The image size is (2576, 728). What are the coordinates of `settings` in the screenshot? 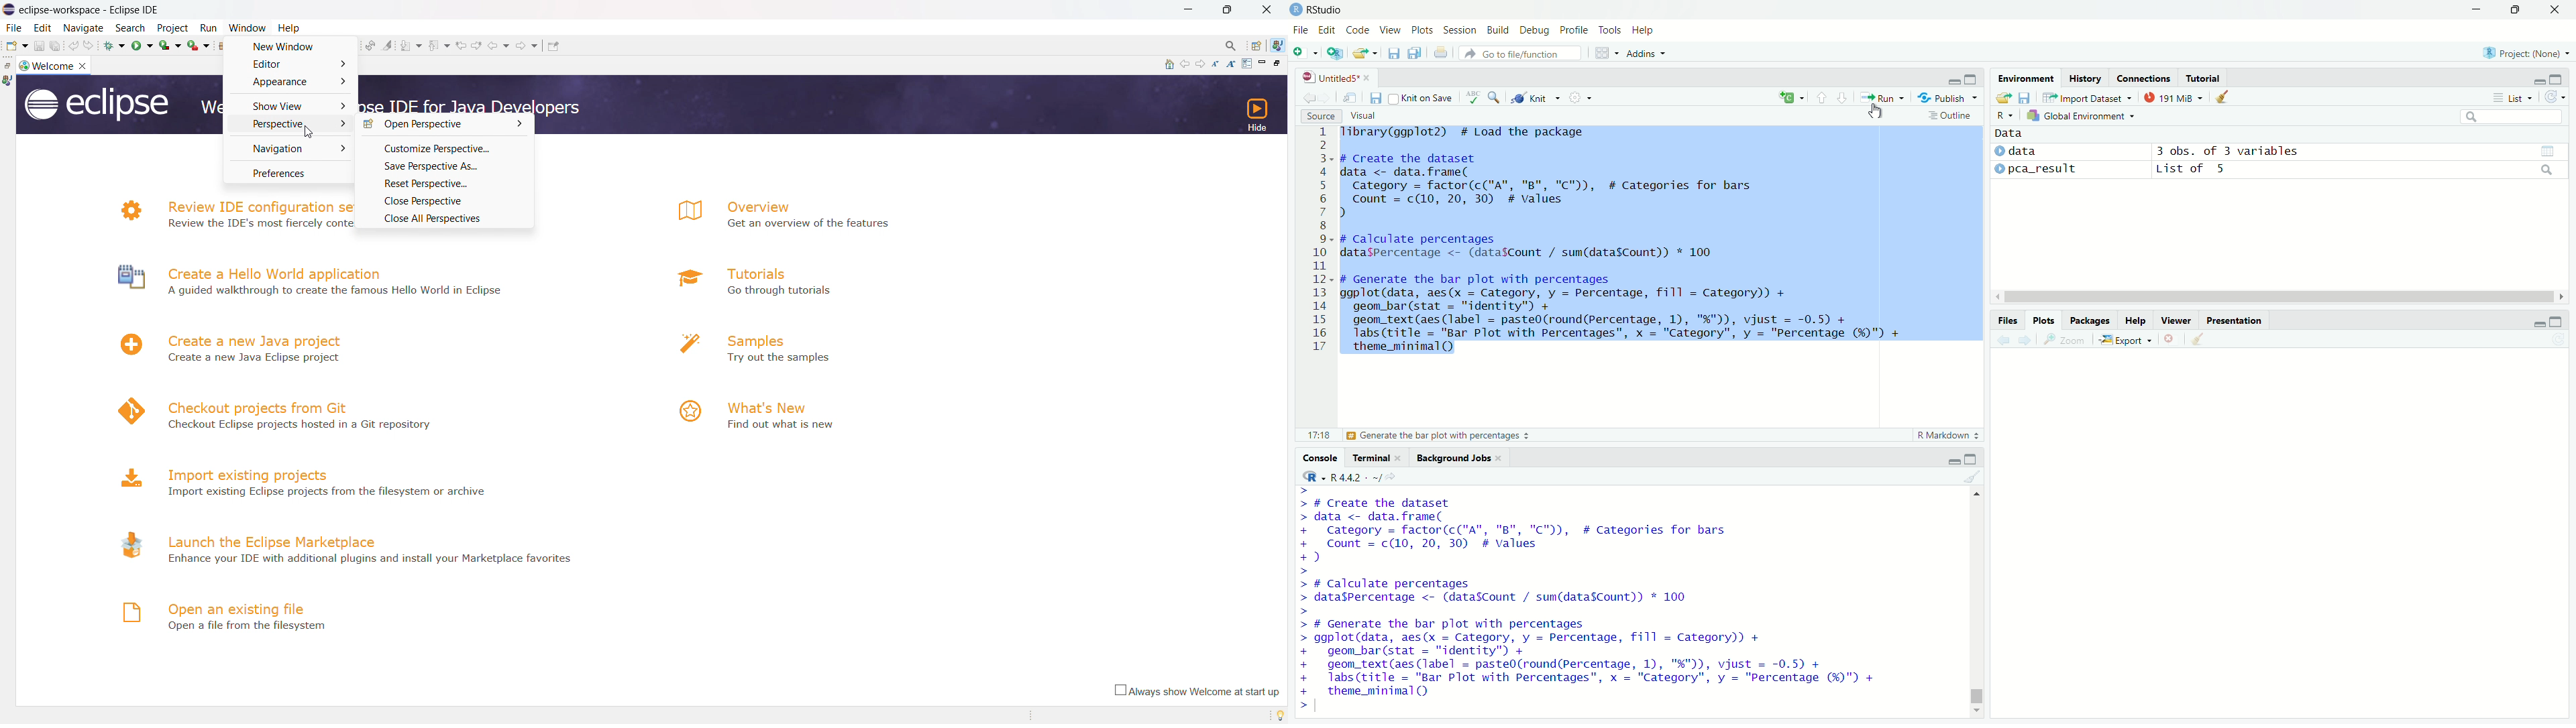 It's located at (1576, 97).